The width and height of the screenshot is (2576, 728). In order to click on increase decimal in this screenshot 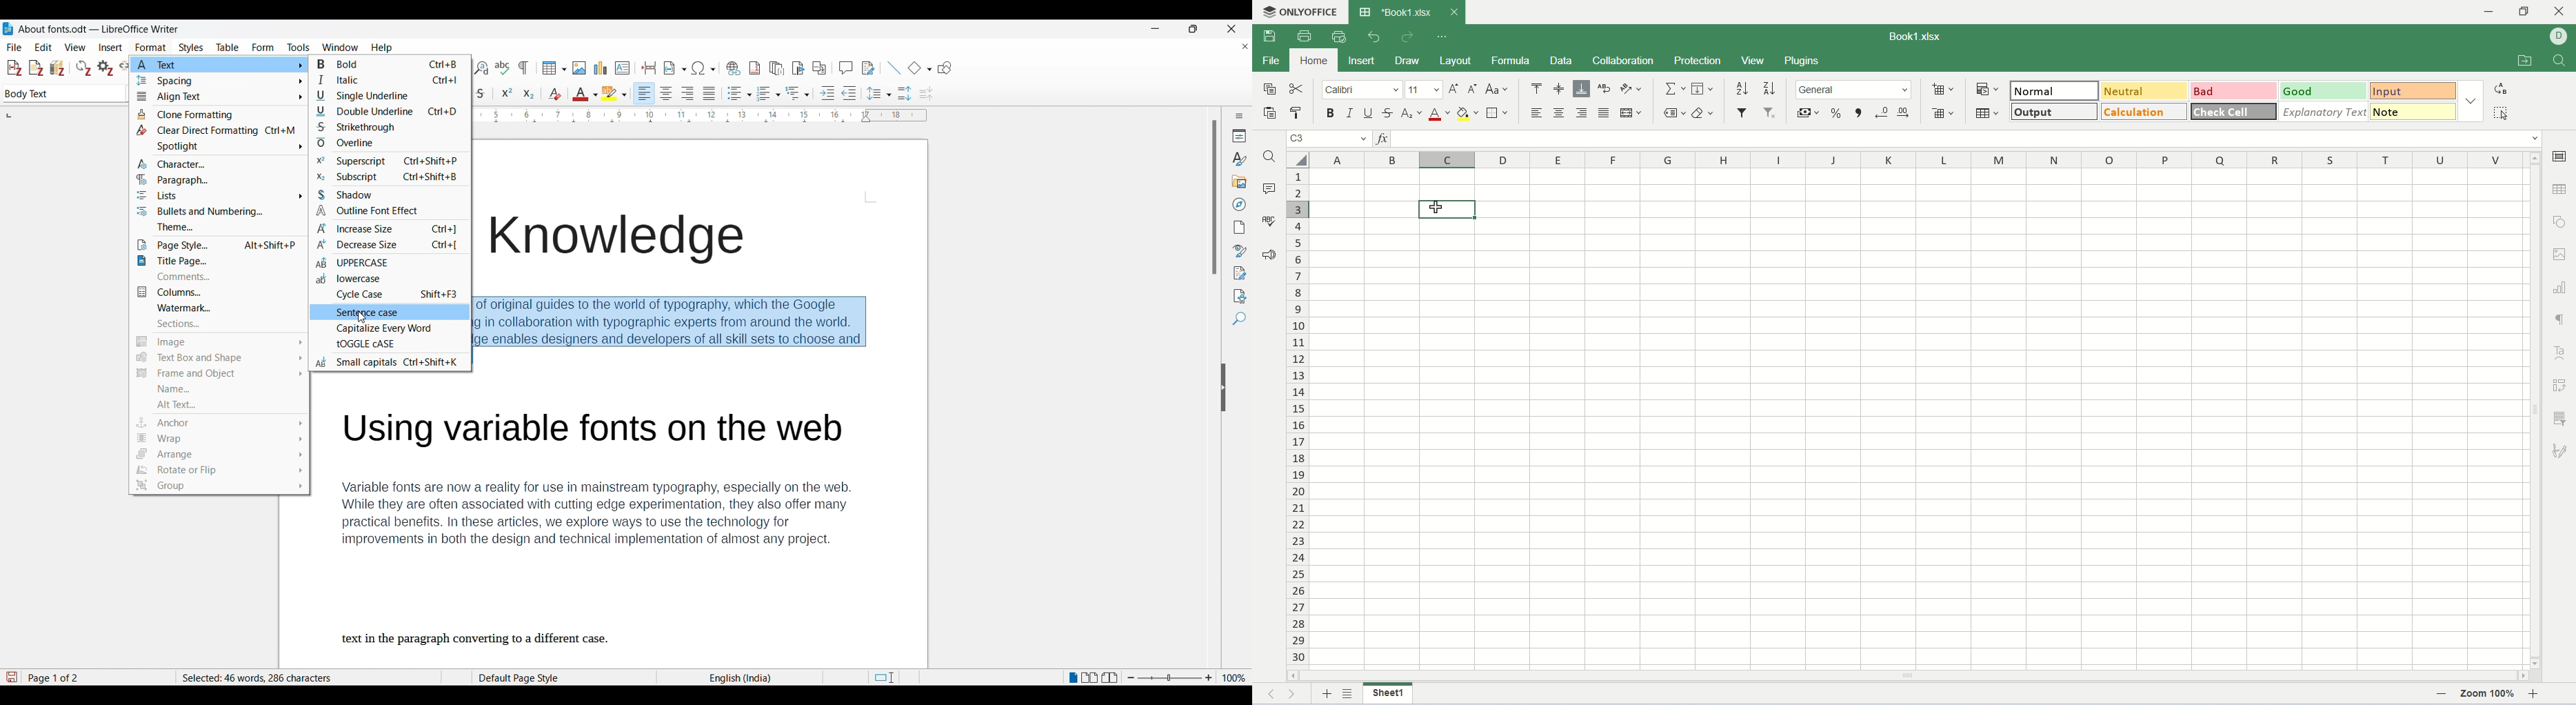, I will do `click(1902, 111)`.